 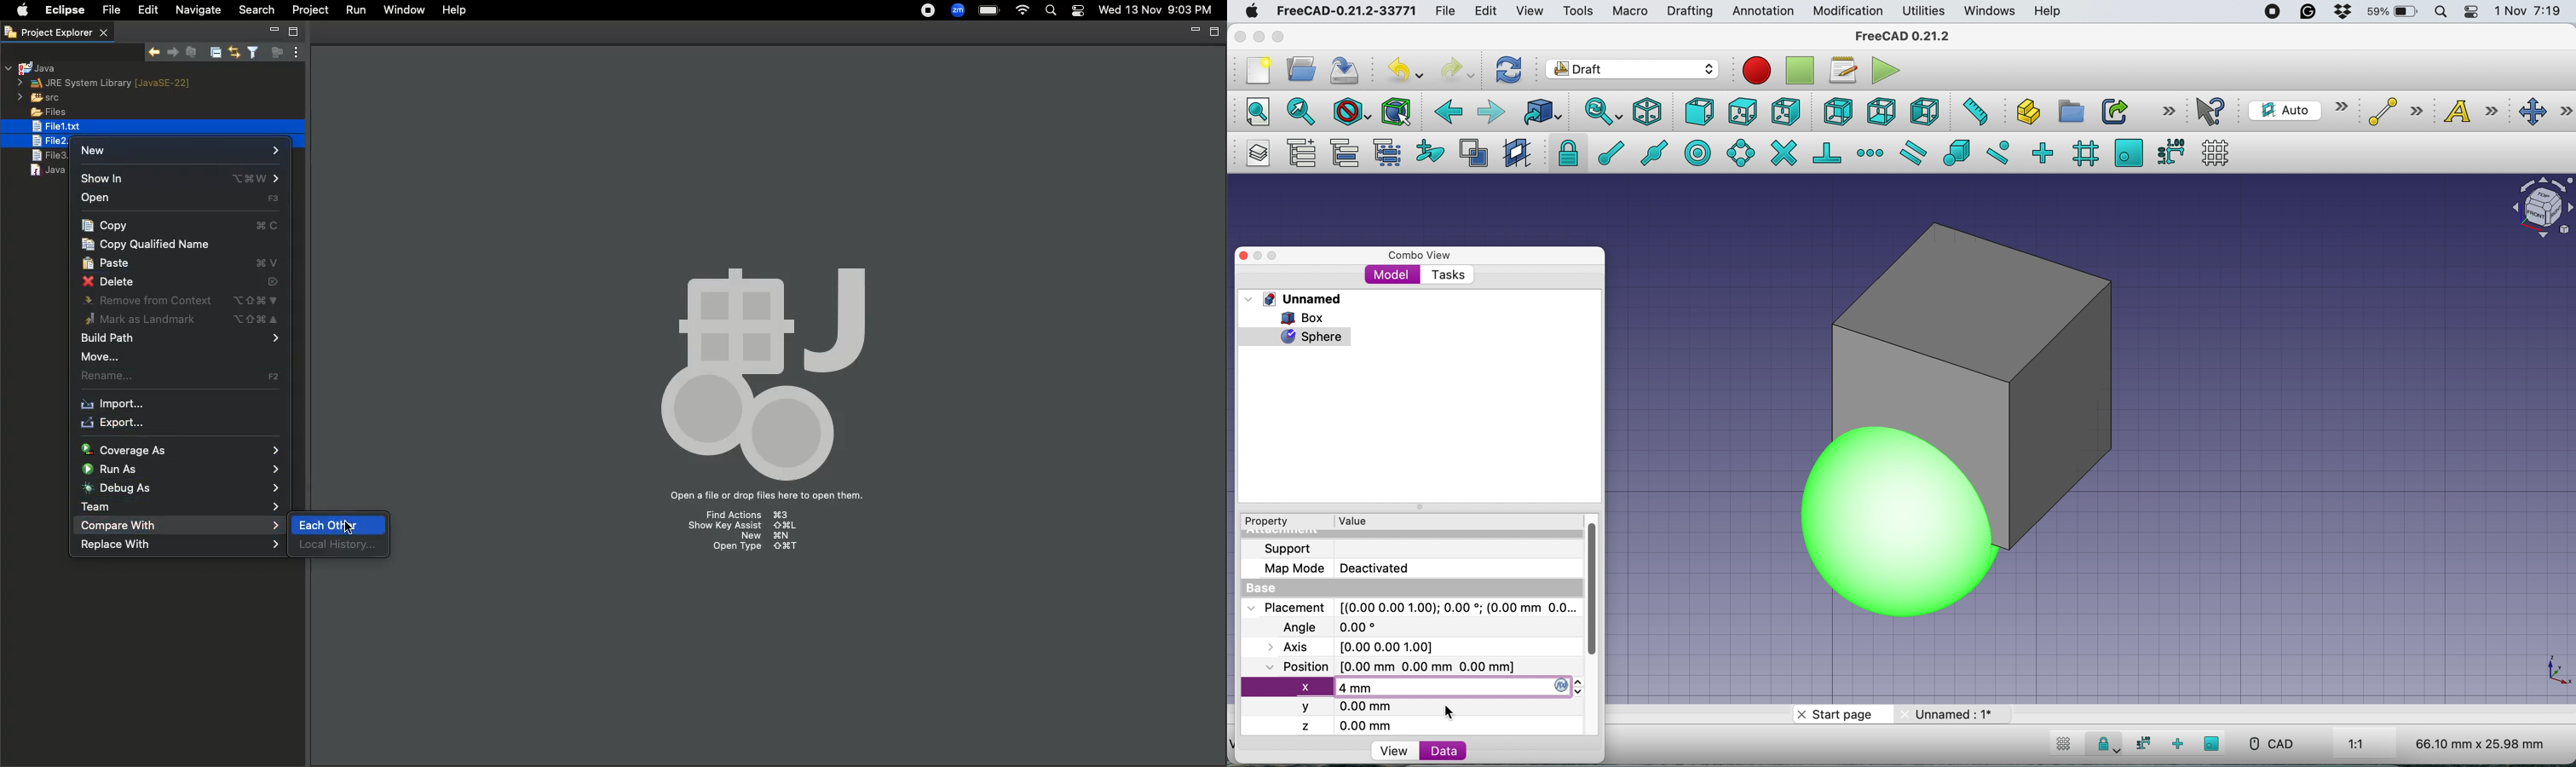 I want to click on snap dimensions, so click(x=2141, y=744).